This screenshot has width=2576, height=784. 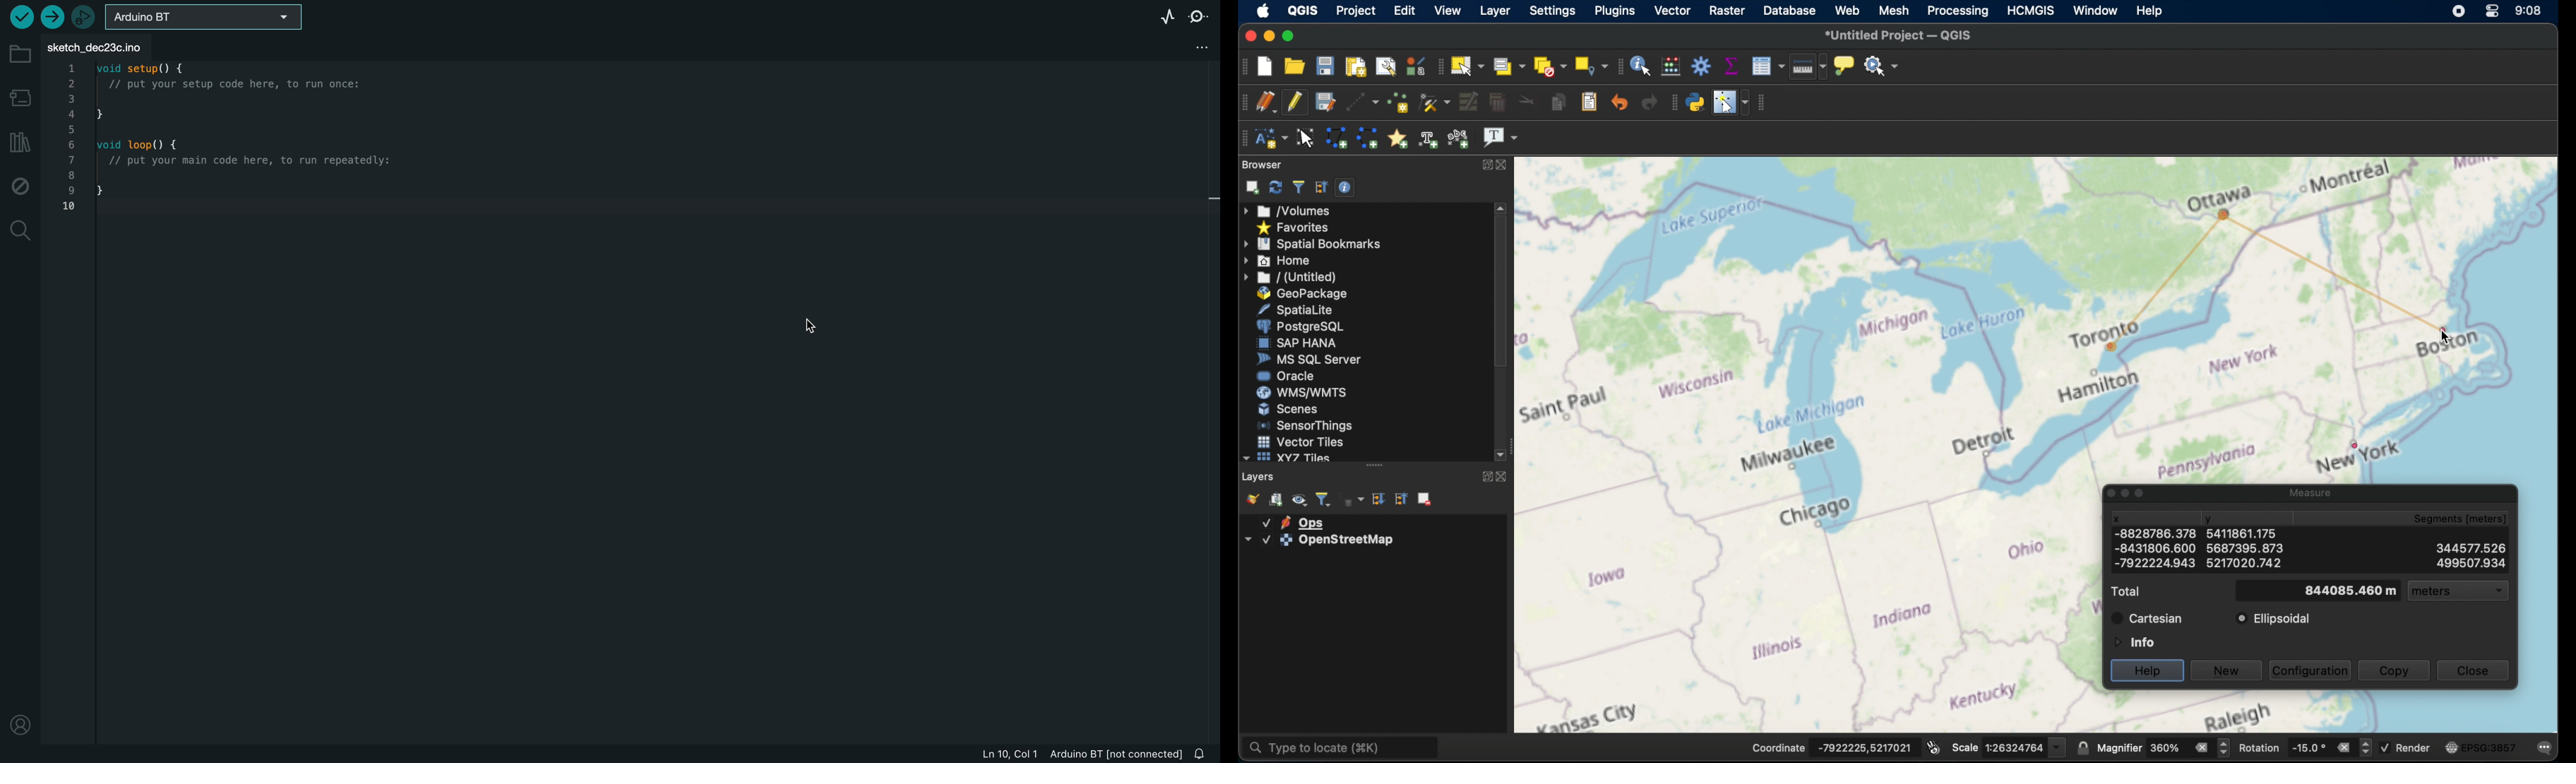 What do you see at coordinates (1397, 102) in the screenshot?
I see `add point features` at bounding box center [1397, 102].